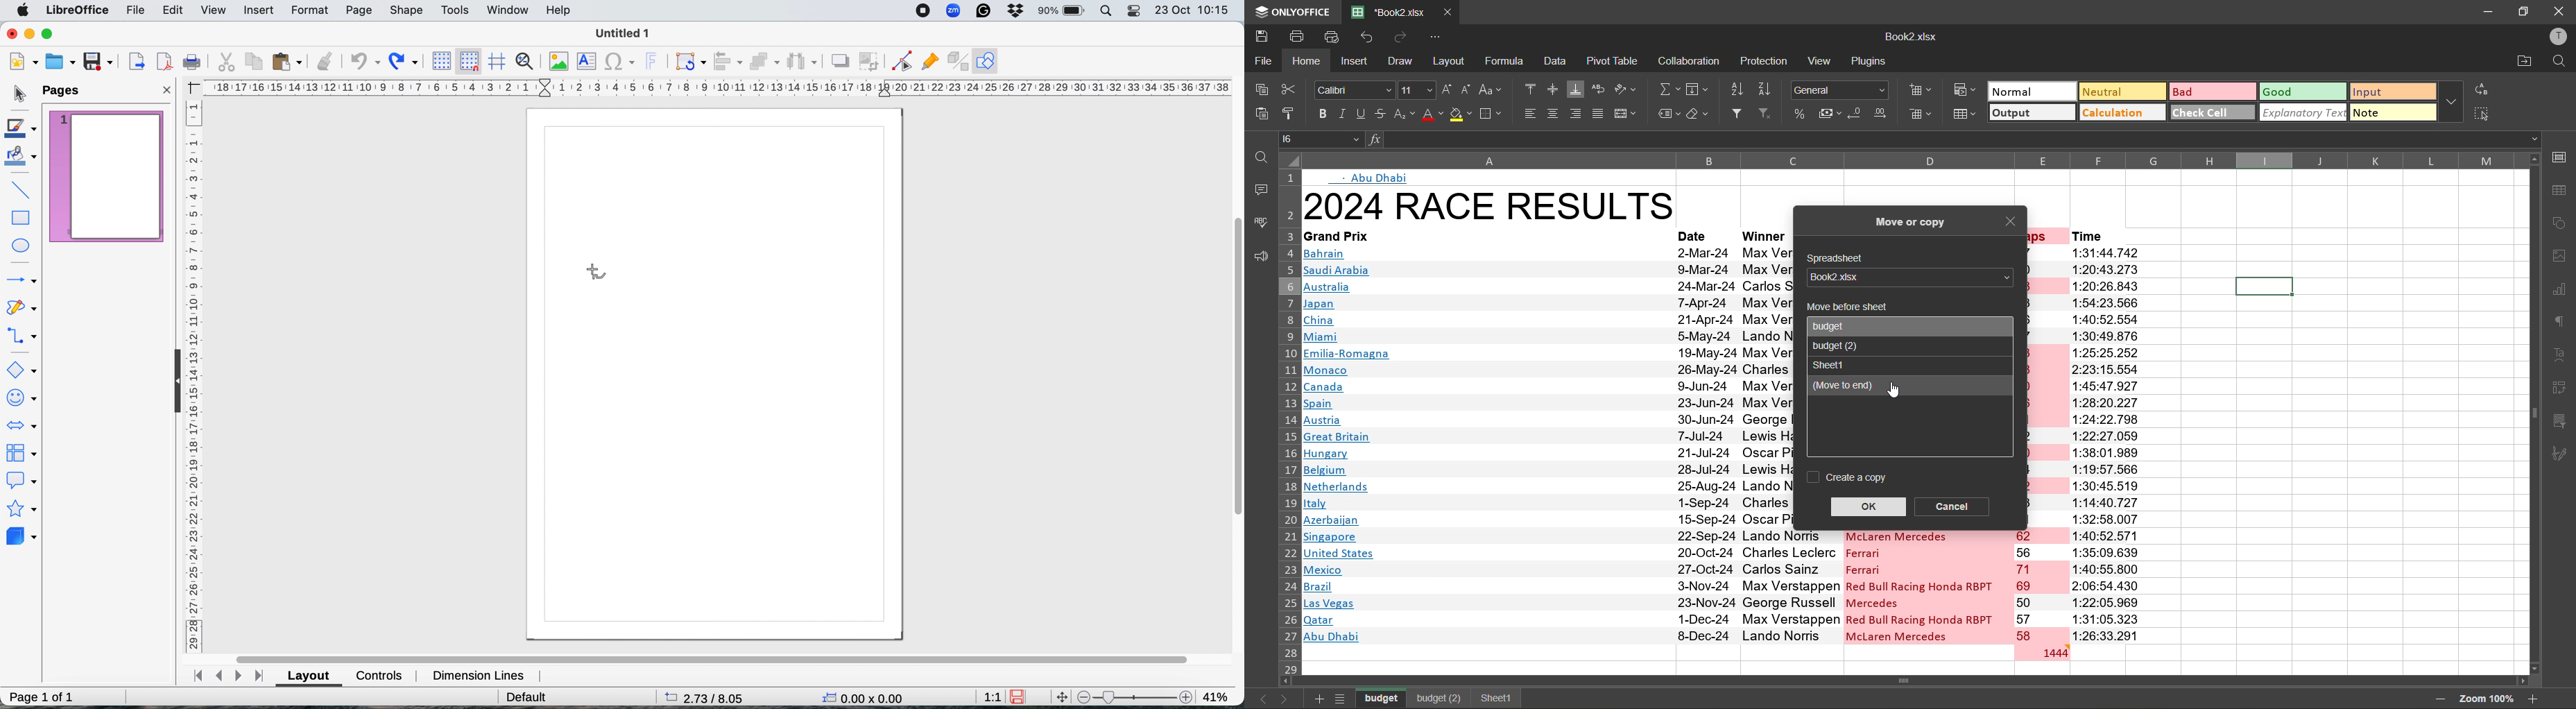  Describe the element at coordinates (1578, 114) in the screenshot. I see `align right` at that location.